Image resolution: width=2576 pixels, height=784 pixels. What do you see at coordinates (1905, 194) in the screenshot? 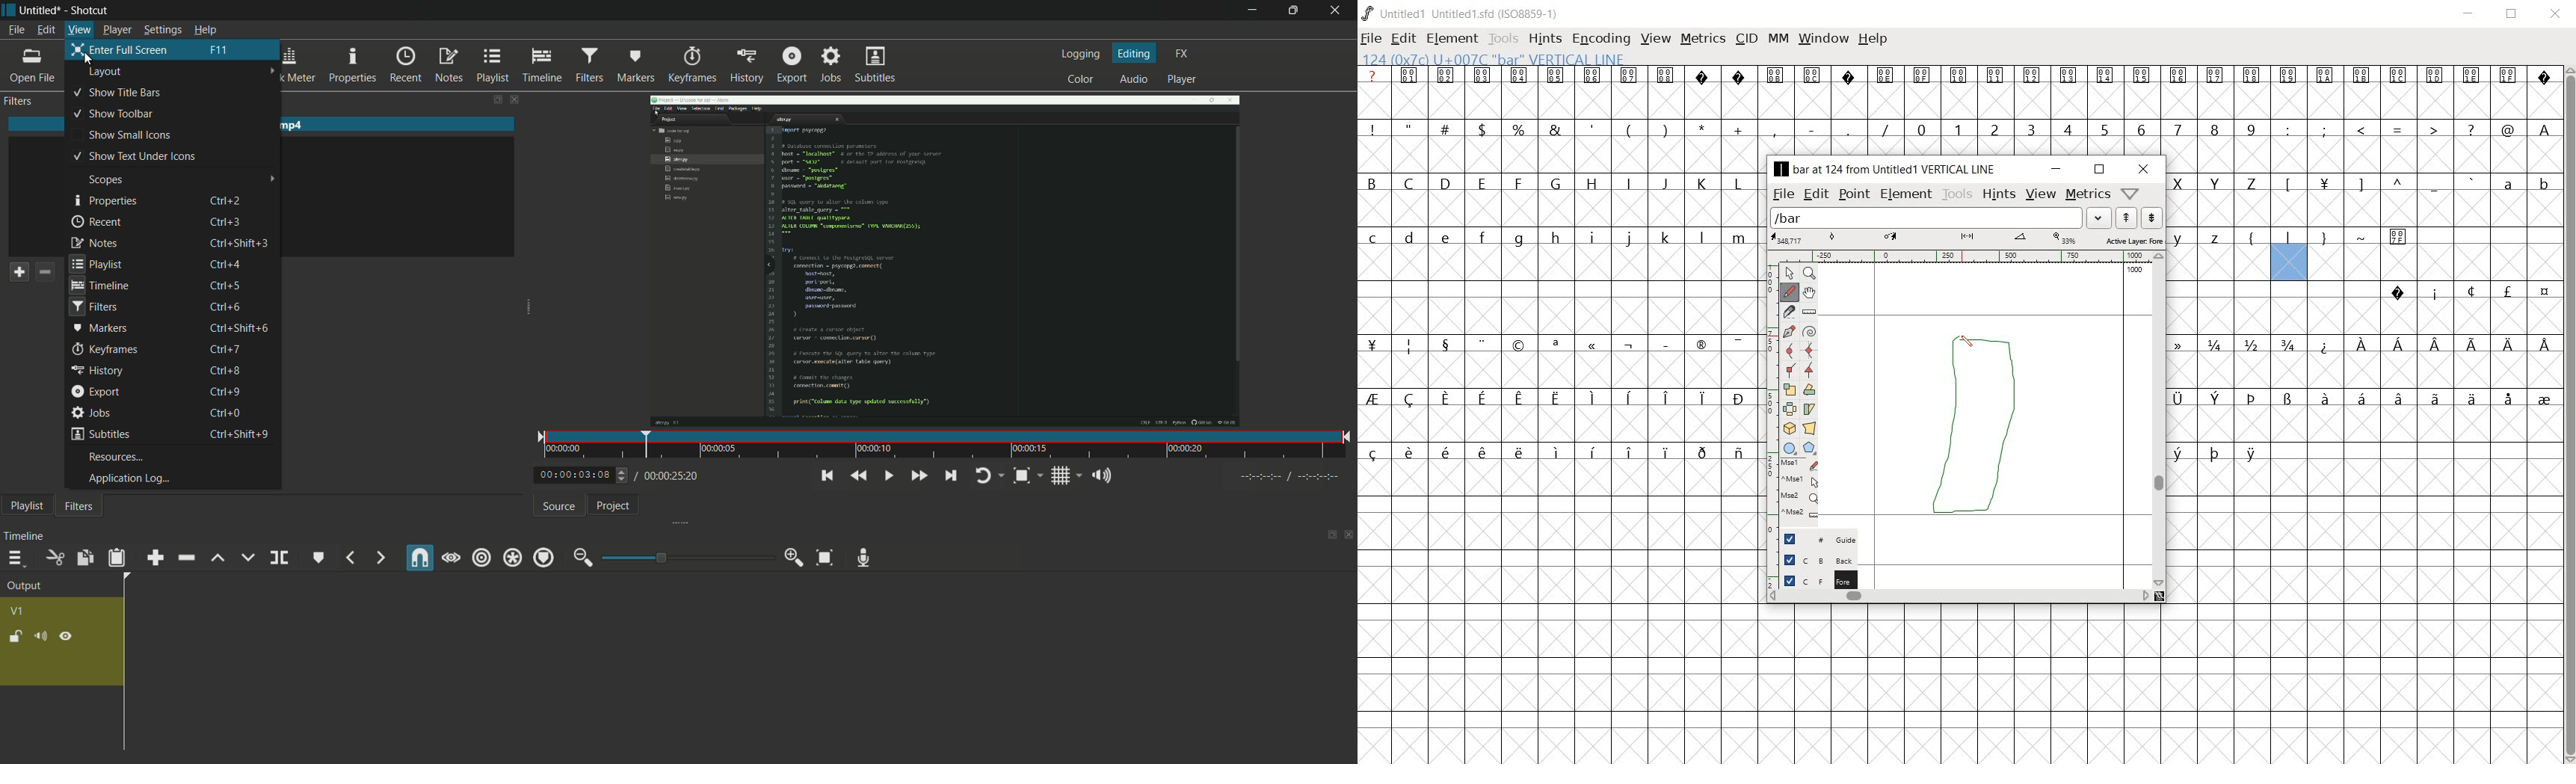
I see `element` at bounding box center [1905, 194].